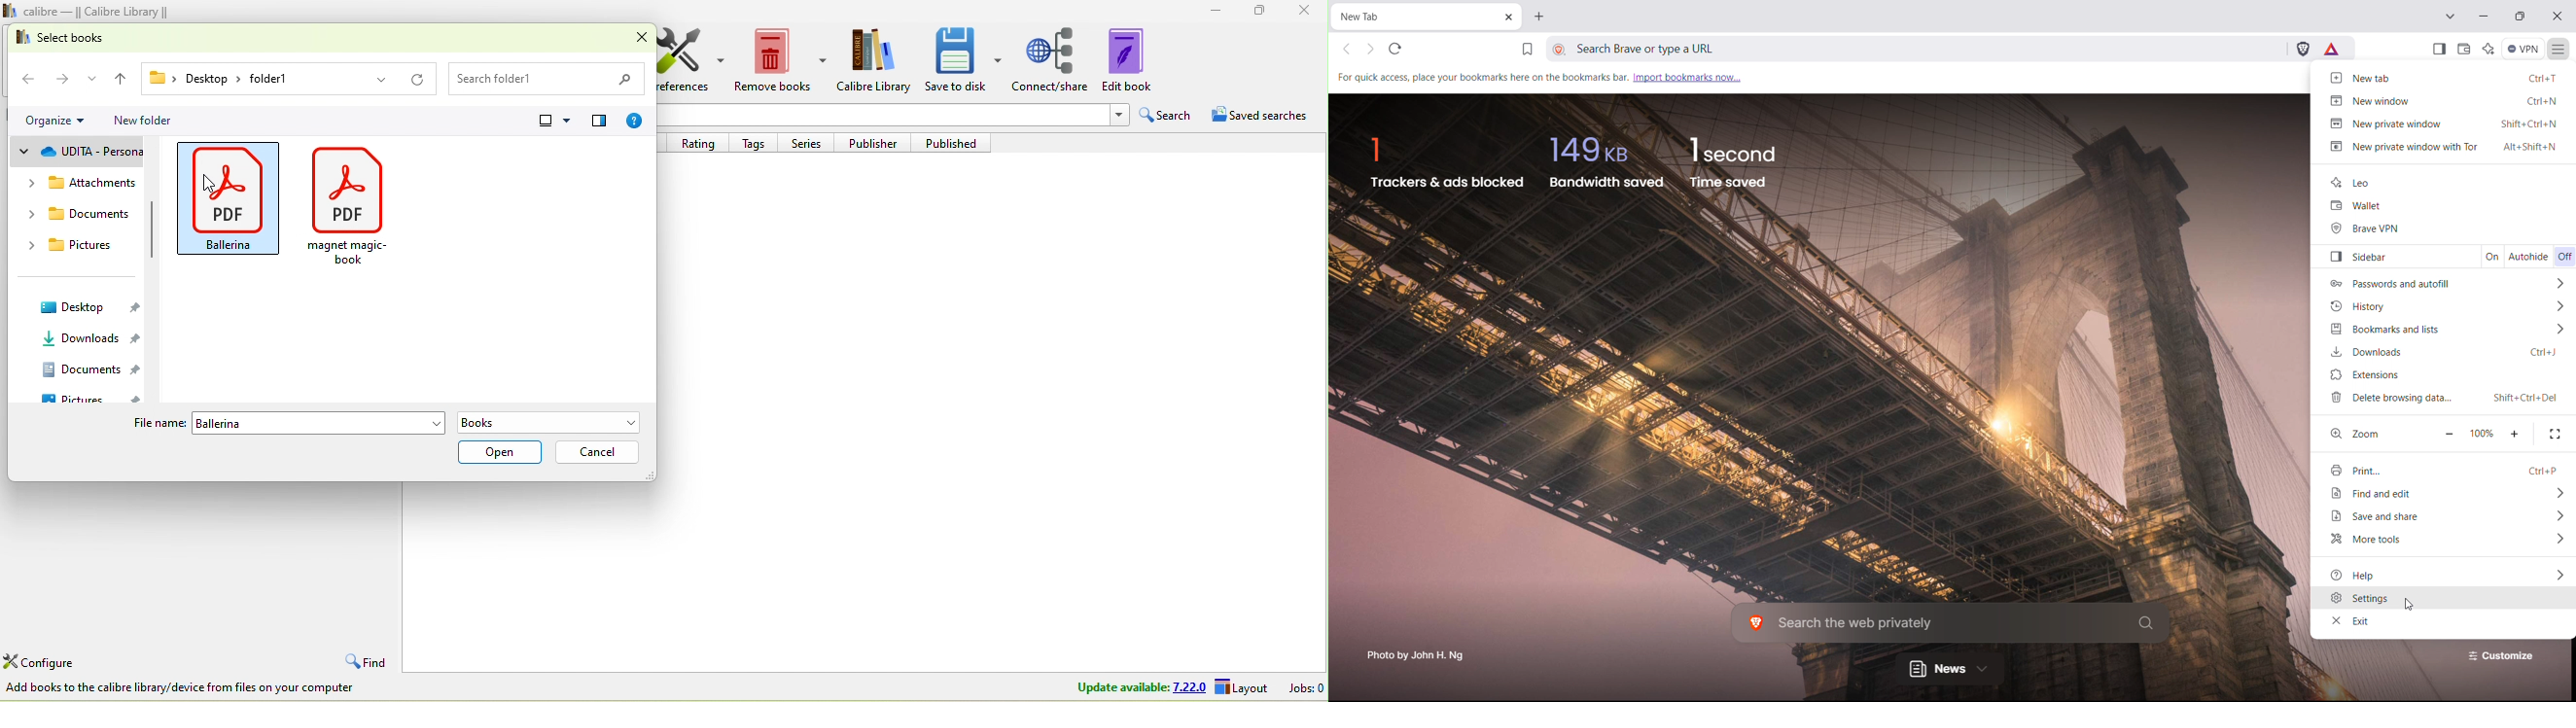 The image size is (2576, 728). Describe the element at coordinates (88, 369) in the screenshot. I see `documents` at that location.